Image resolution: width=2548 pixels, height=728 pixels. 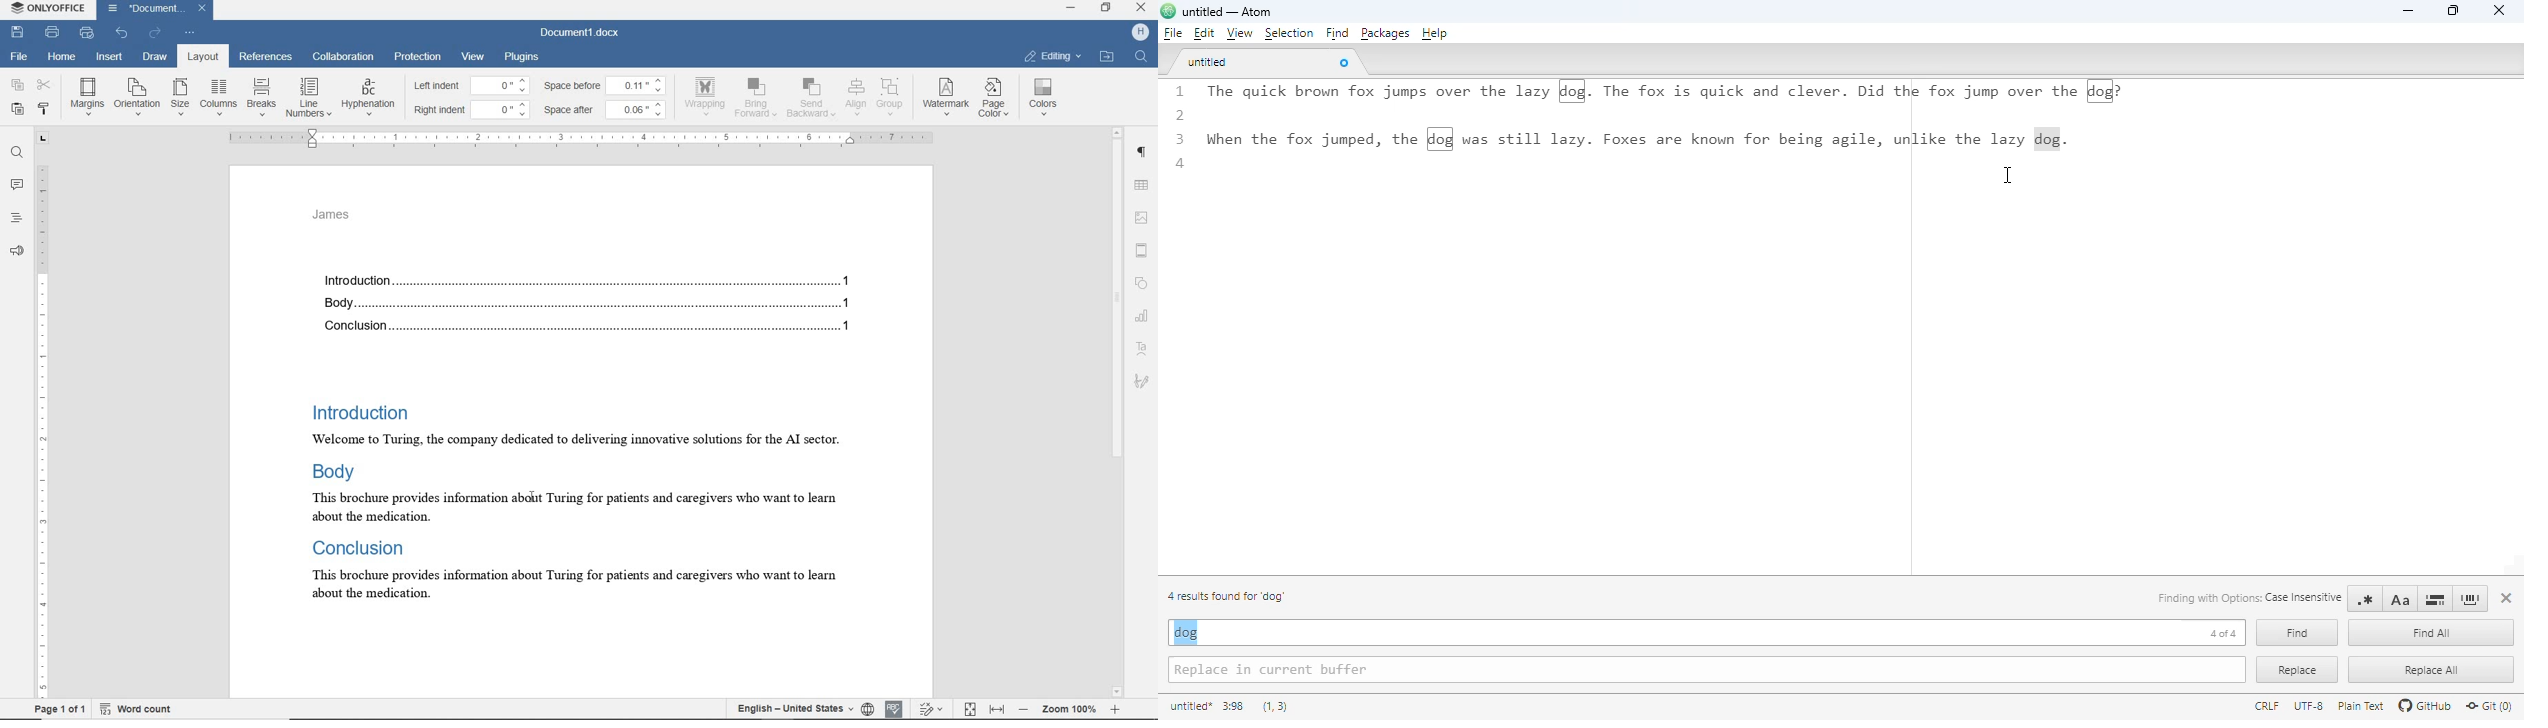 What do you see at coordinates (344, 58) in the screenshot?
I see `collaboration` at bounding box center [344, 58].